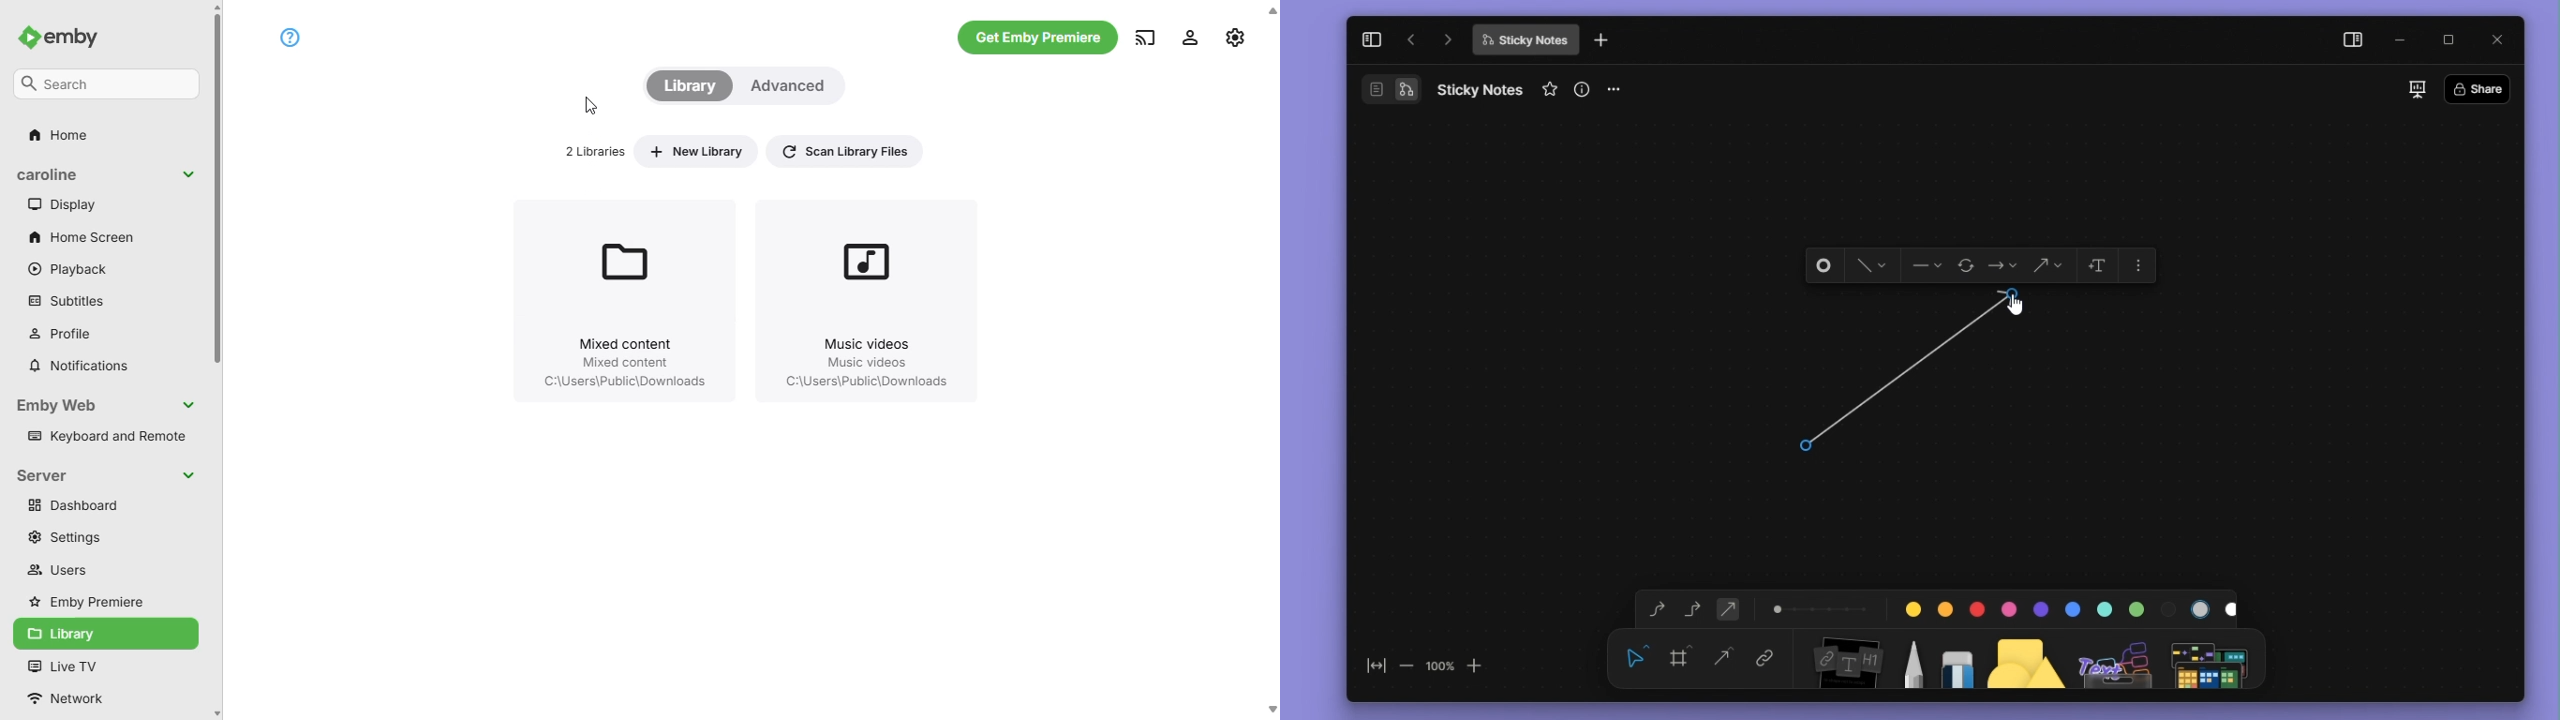 The height and width of the screenshot is (728, 2576). What do you see at coordinates (1693, 607) in the screenshot?
I see `elbowed` at bounding box center [1693, 607].